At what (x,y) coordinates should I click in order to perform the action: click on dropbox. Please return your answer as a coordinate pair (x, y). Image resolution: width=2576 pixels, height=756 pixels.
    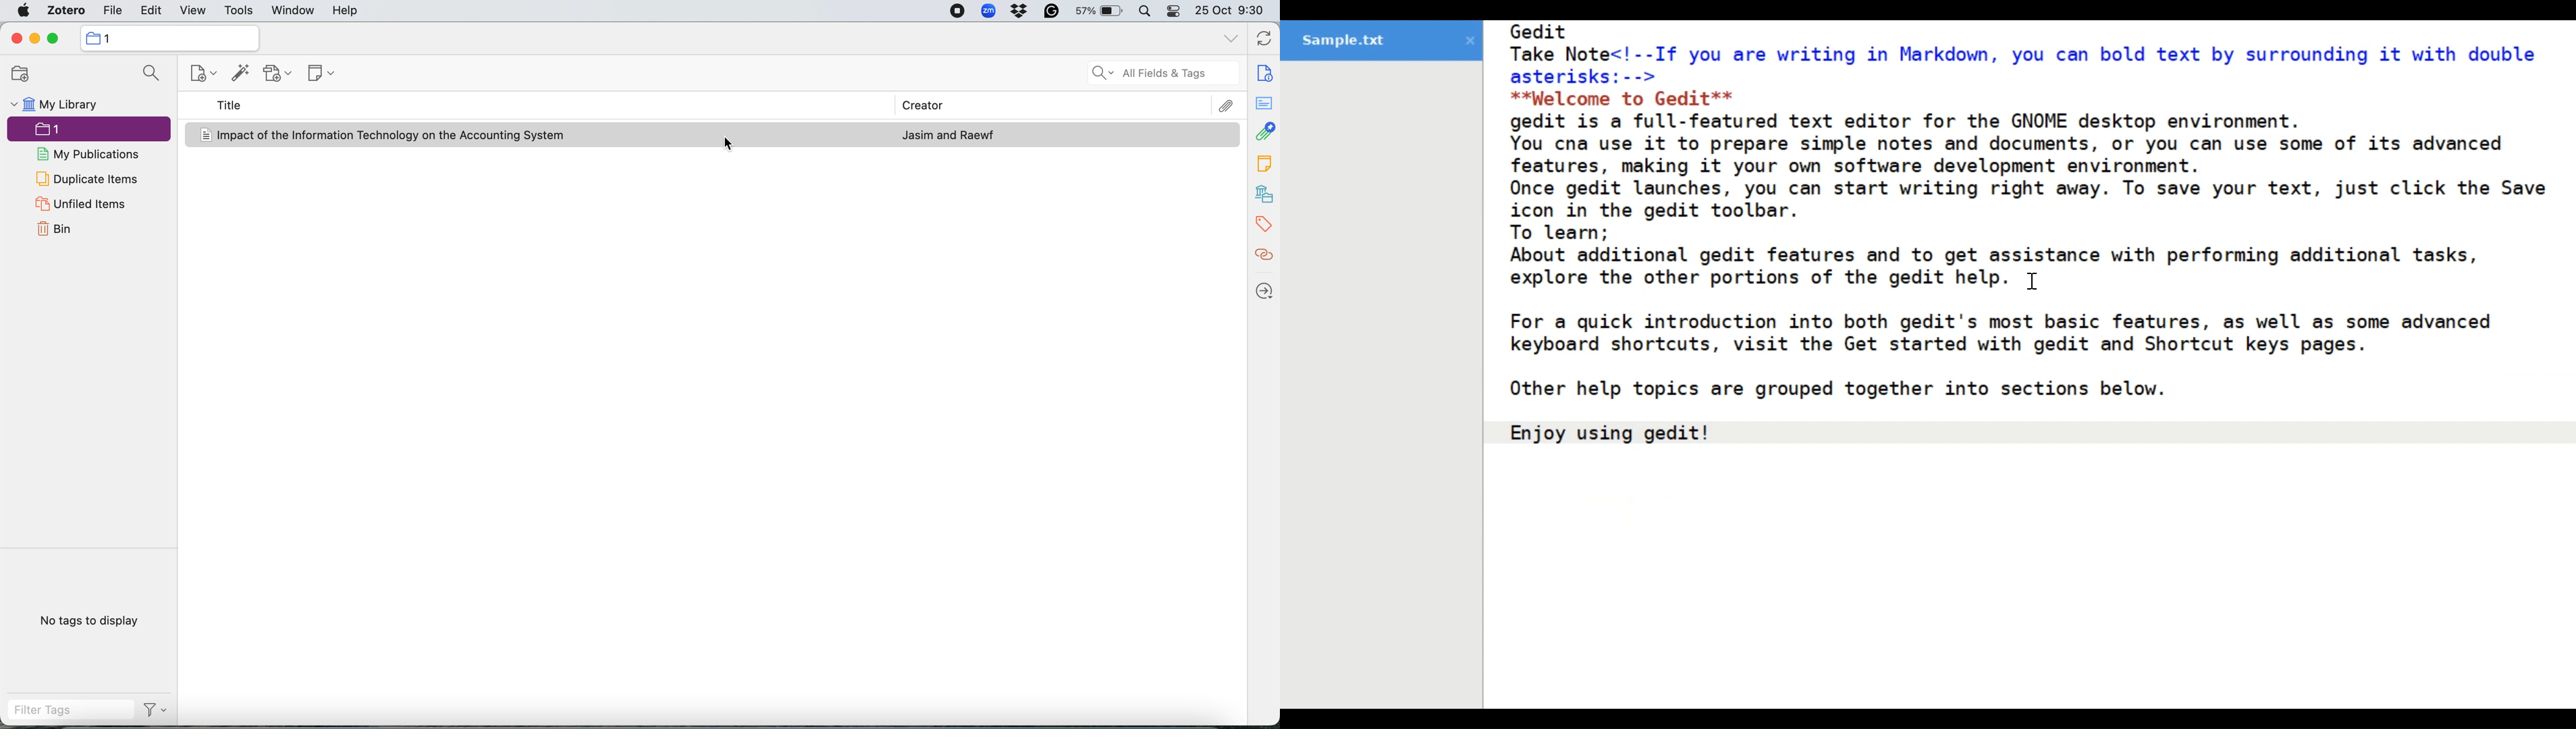
    Looking at the image, I should click on (1022, 12).